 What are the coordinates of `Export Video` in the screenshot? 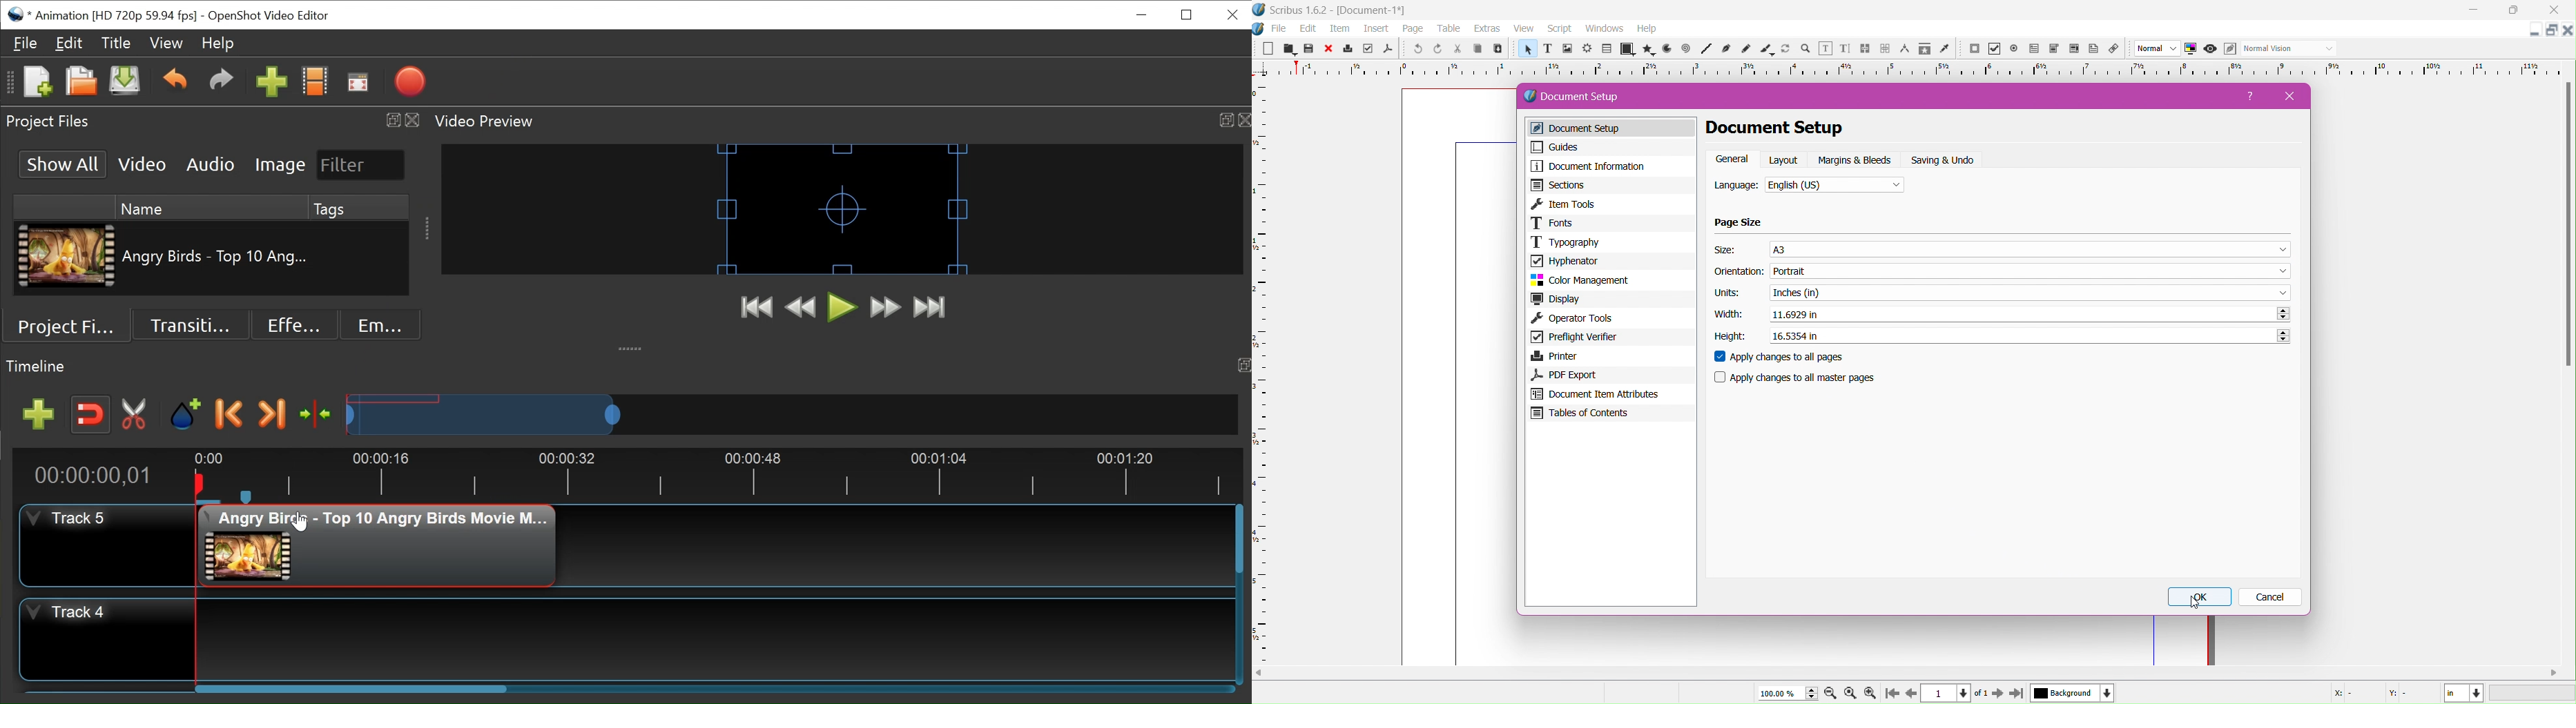 It's located at (410, 83).